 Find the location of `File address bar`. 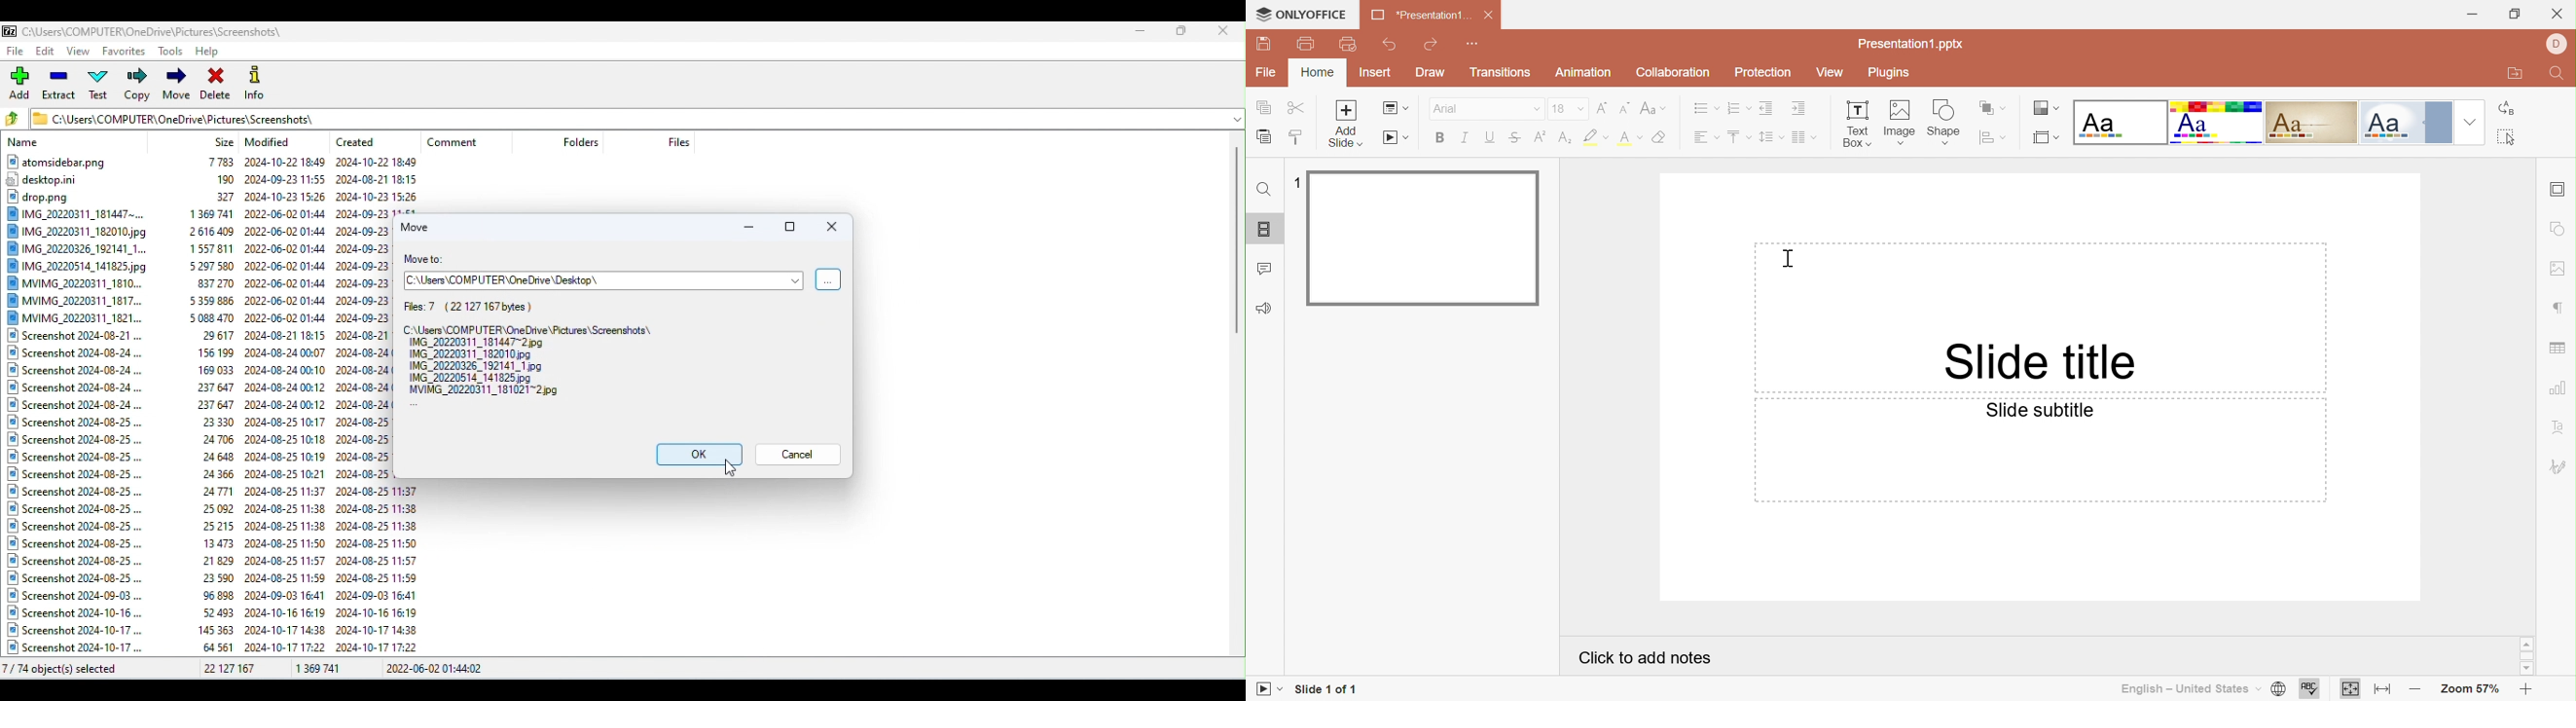

File address bar is located at coordinates (626, 117).